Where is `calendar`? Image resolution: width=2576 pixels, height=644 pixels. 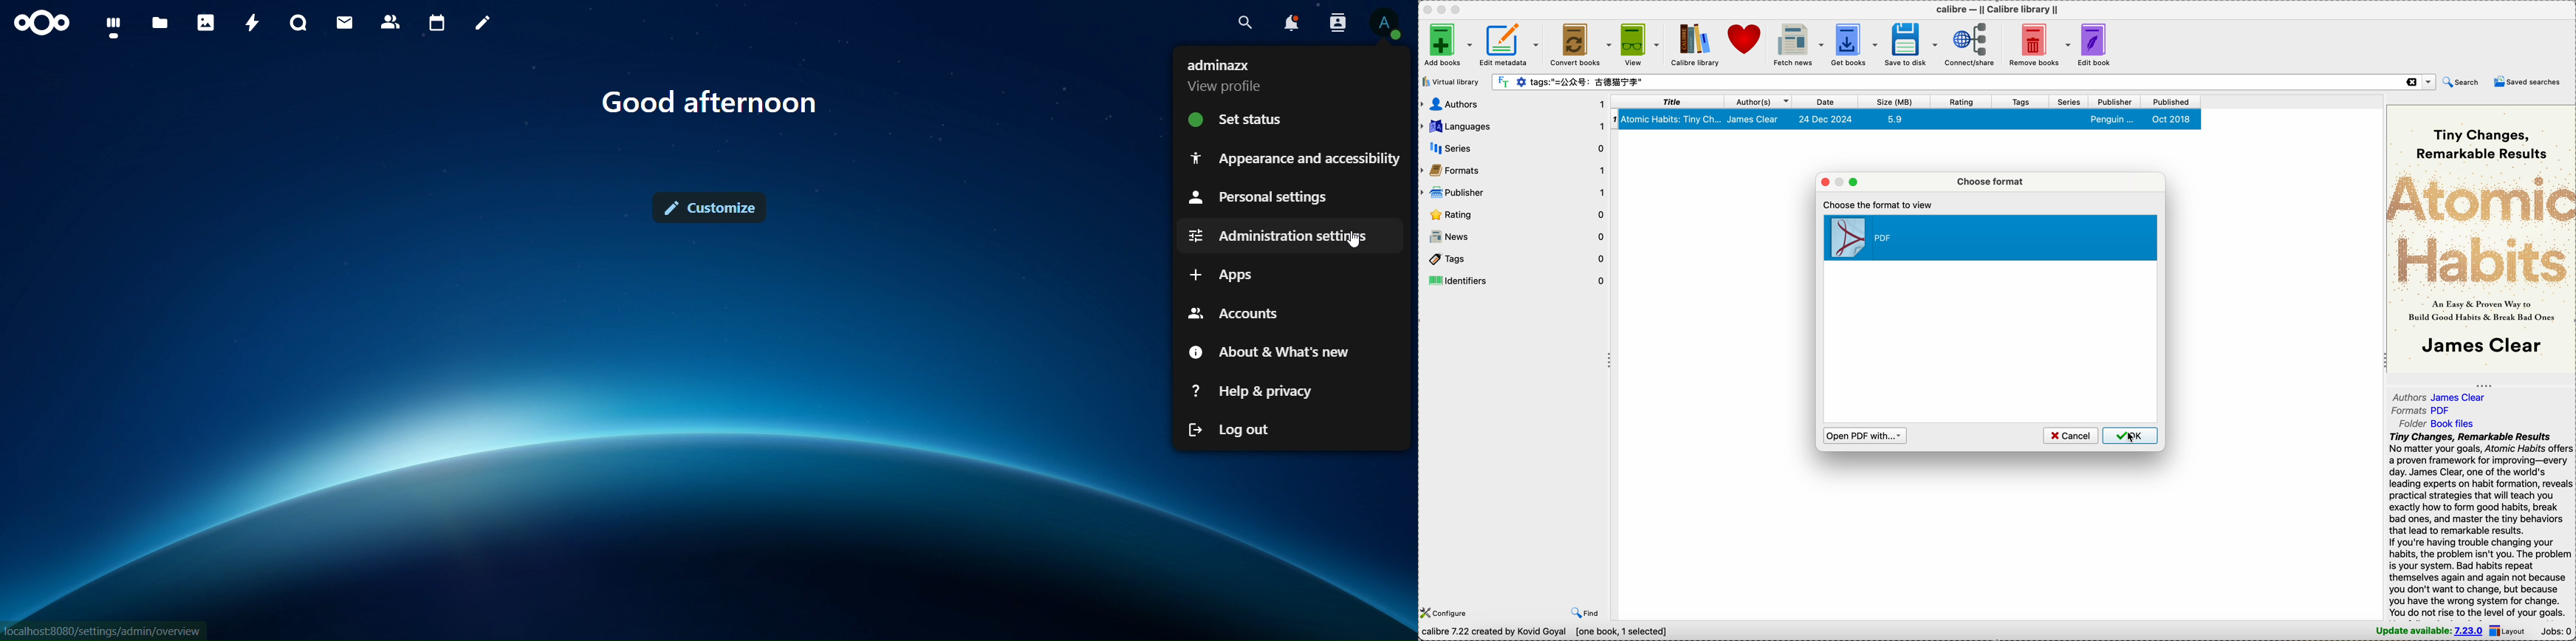 calendar is located at coordinates (437, 21).